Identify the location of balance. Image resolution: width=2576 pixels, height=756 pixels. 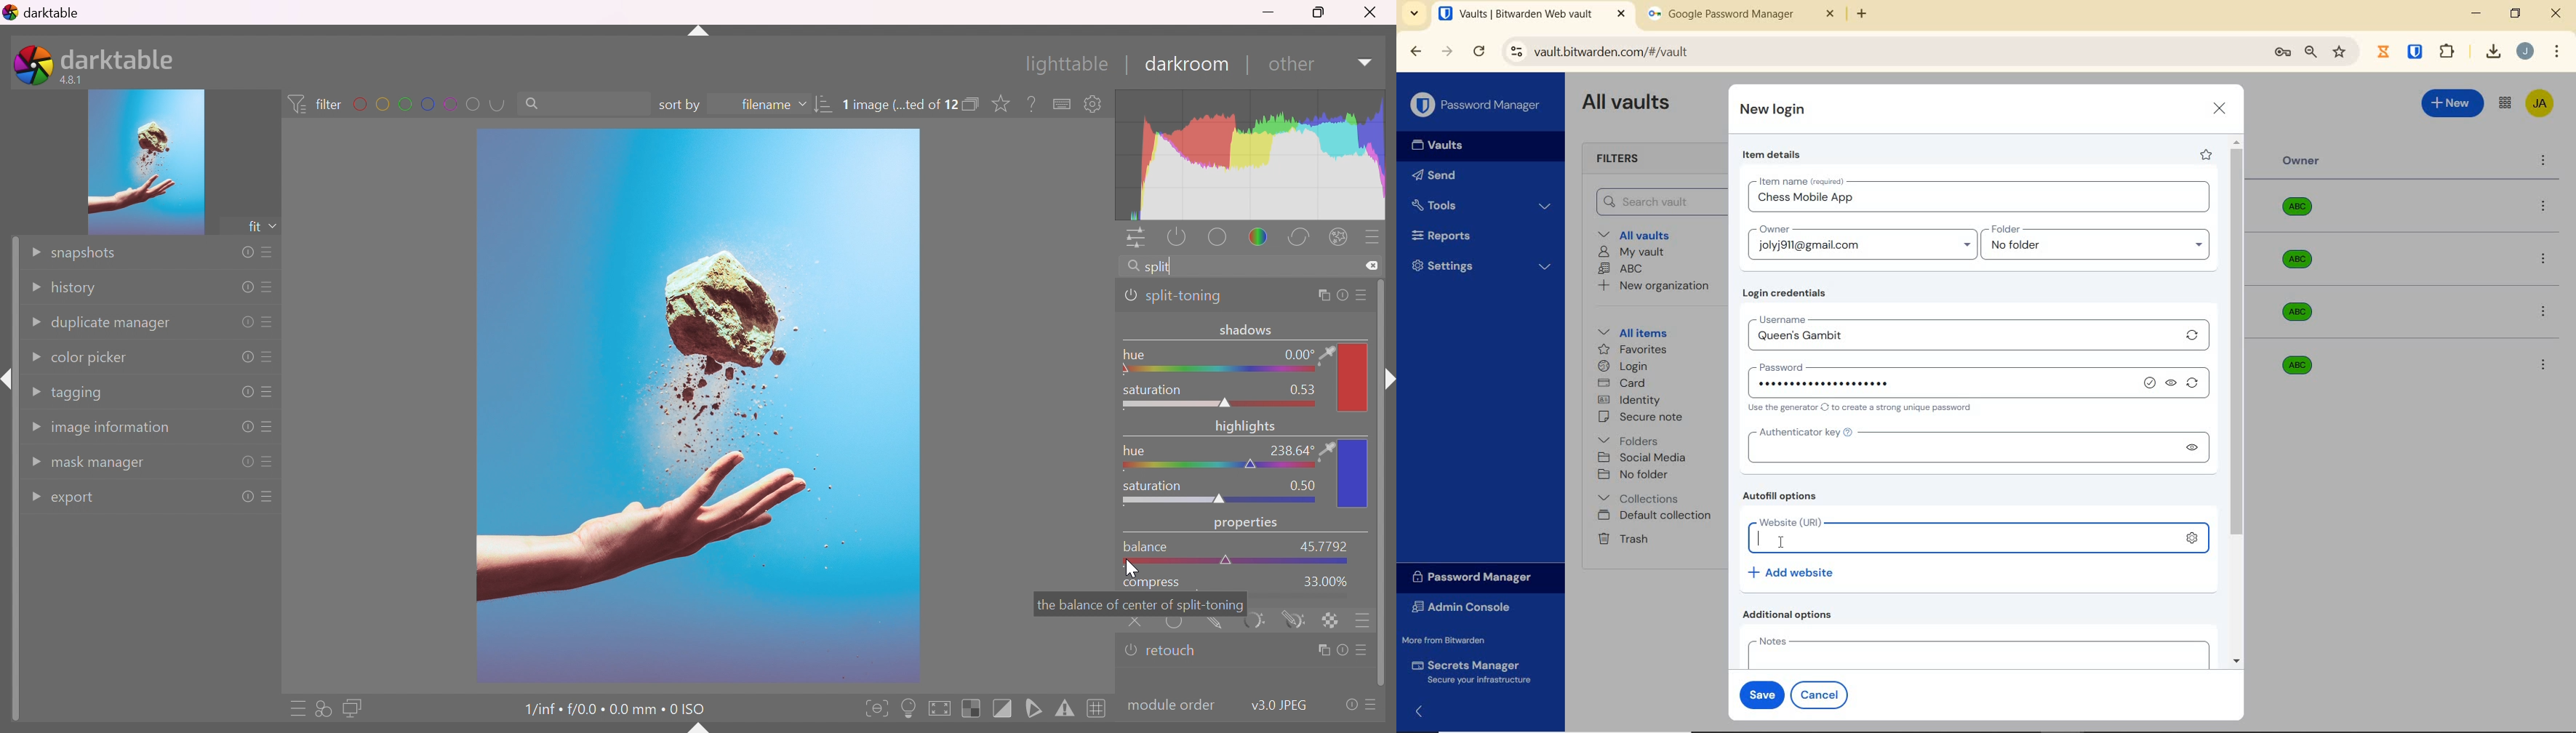
(1145, 545).